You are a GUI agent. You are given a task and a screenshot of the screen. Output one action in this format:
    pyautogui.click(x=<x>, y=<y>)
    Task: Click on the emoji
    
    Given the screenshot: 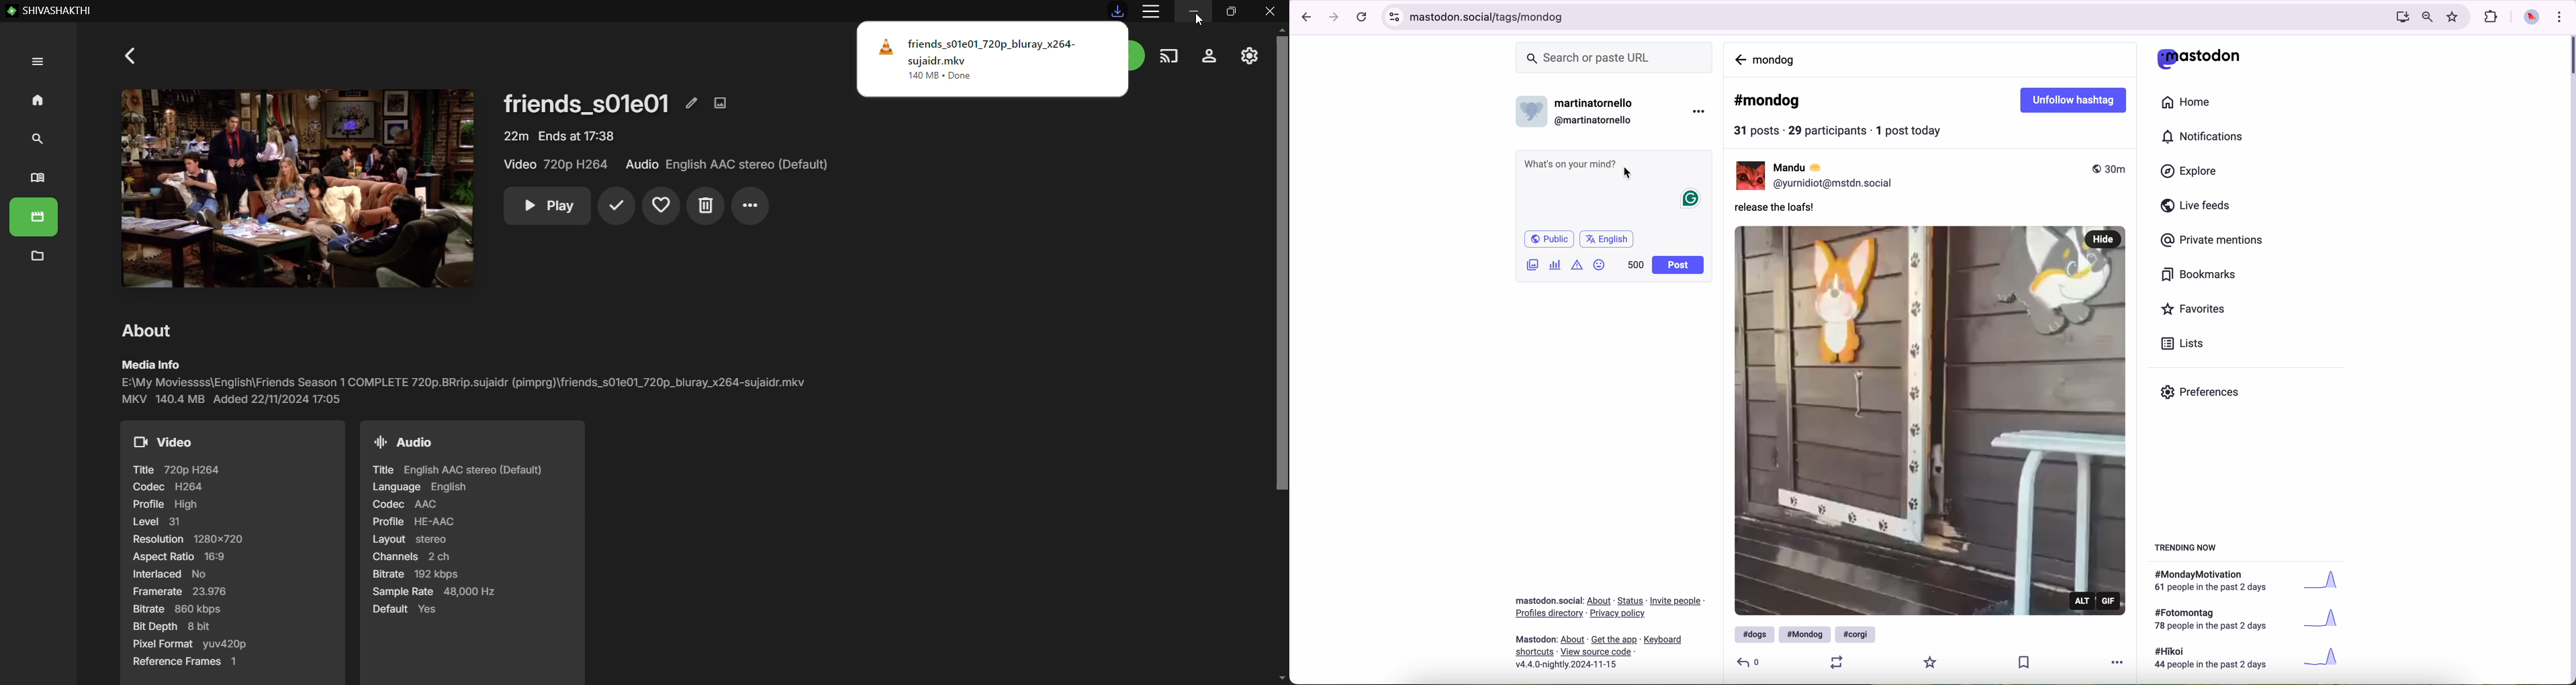 What is the action you would take?
    pyautogui.click(x=1599, y=266)
    